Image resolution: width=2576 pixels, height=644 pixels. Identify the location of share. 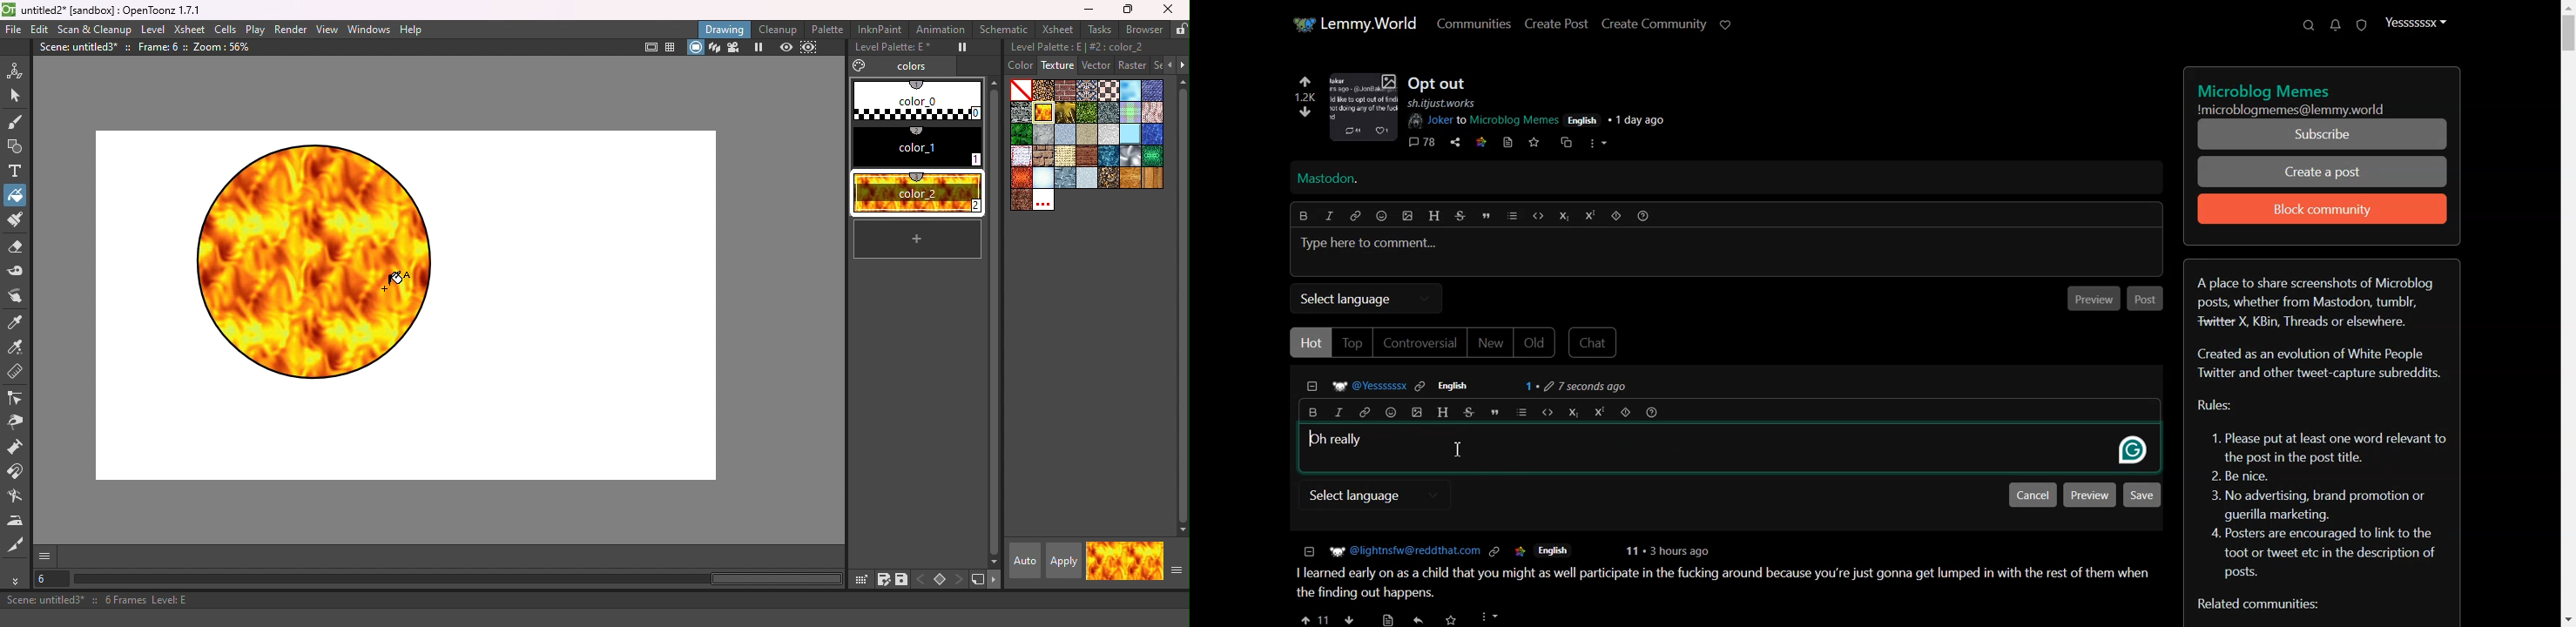
(1455, 142).